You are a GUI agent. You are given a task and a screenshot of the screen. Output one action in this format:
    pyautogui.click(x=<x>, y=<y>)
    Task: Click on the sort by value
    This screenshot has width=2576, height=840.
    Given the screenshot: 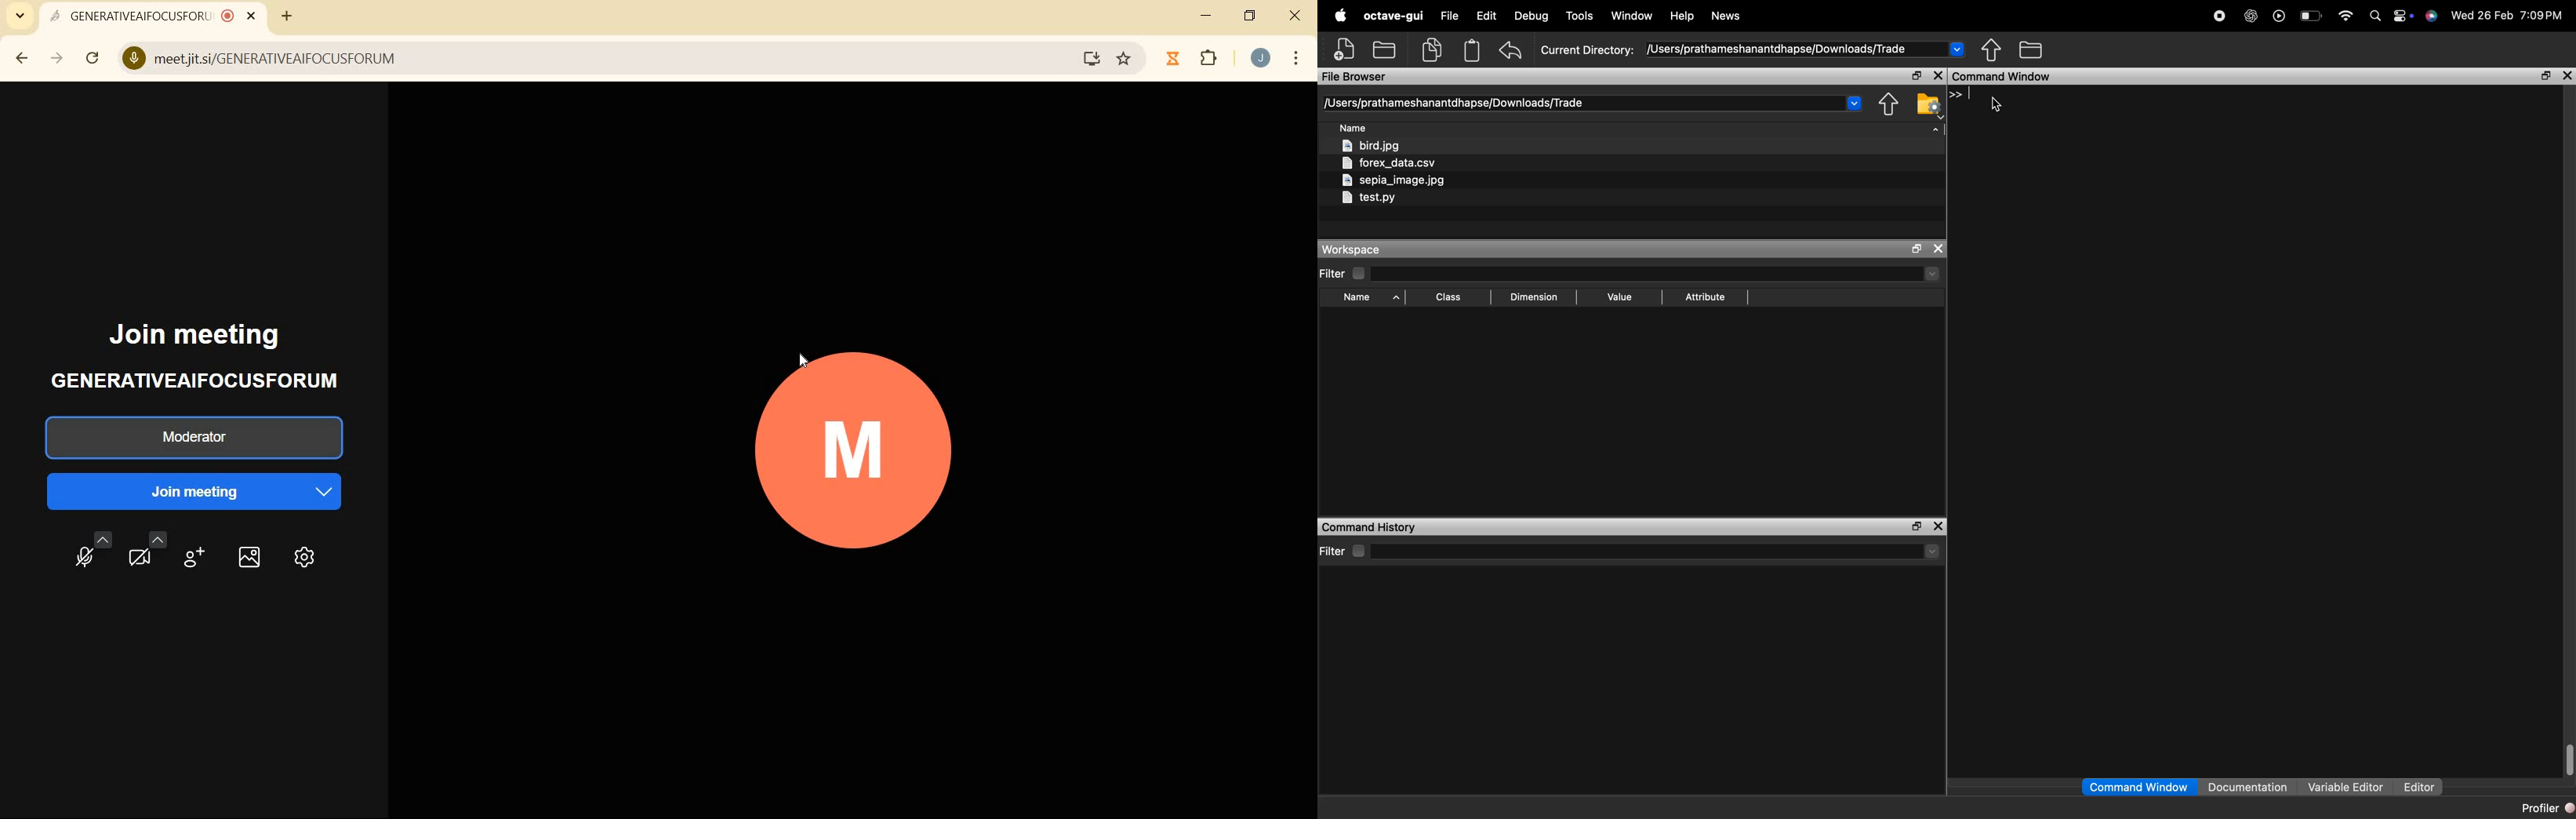 What is the action you would take?
    pyautogui.click(x=1617, y=296)
    